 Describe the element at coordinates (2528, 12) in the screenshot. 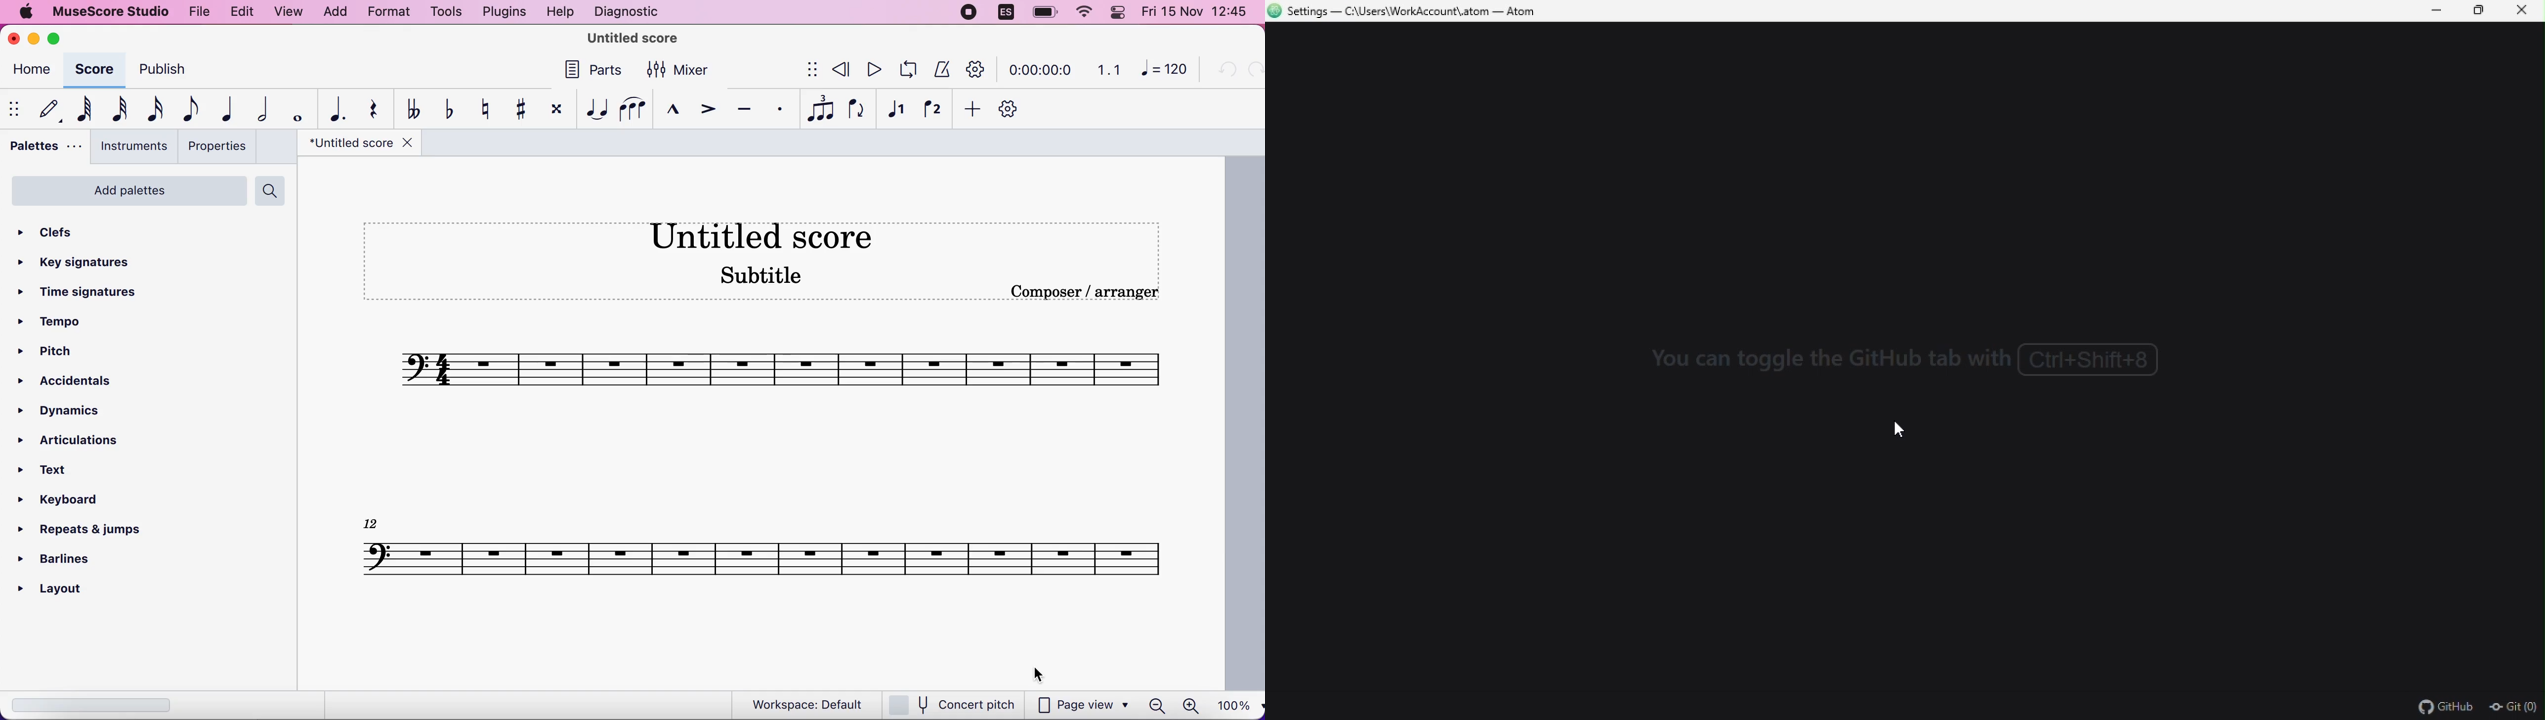

I see `close` at that location.